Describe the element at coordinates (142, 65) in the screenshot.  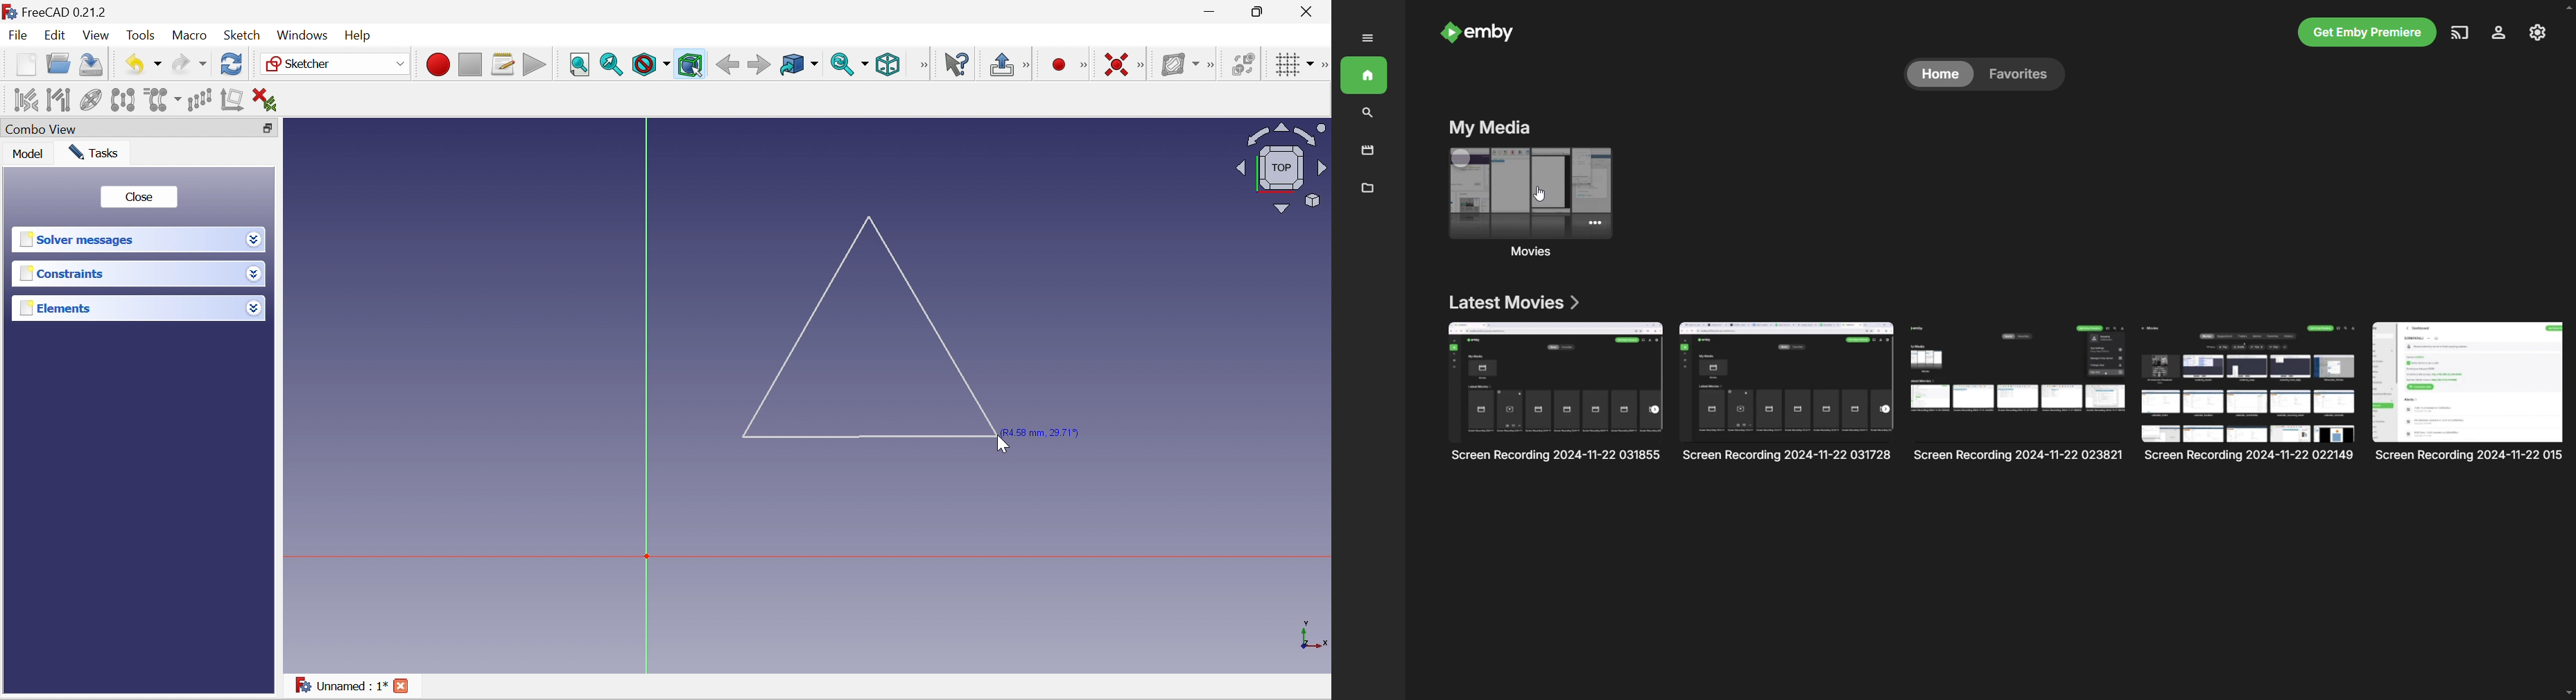
I see `Undo` at that location.